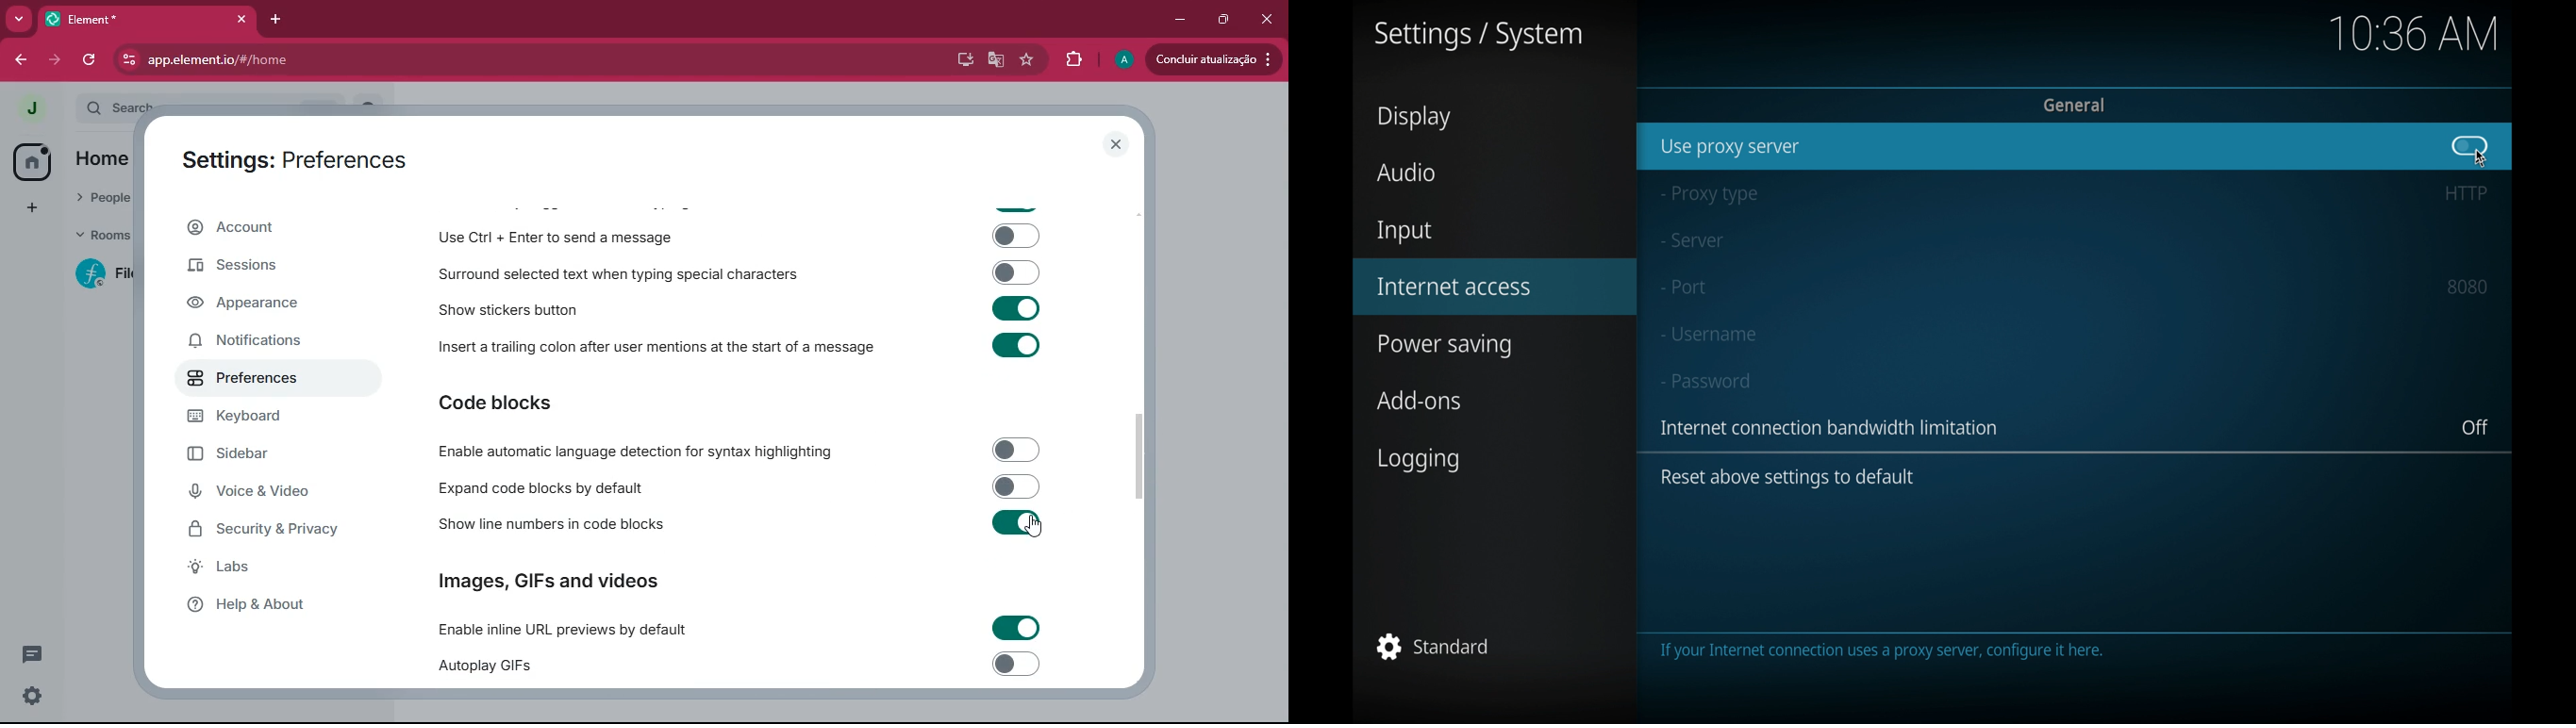  What do you see at coordinates (2476, 428) in the screenshot?
I see `off` at bounding box center [2476, 428].